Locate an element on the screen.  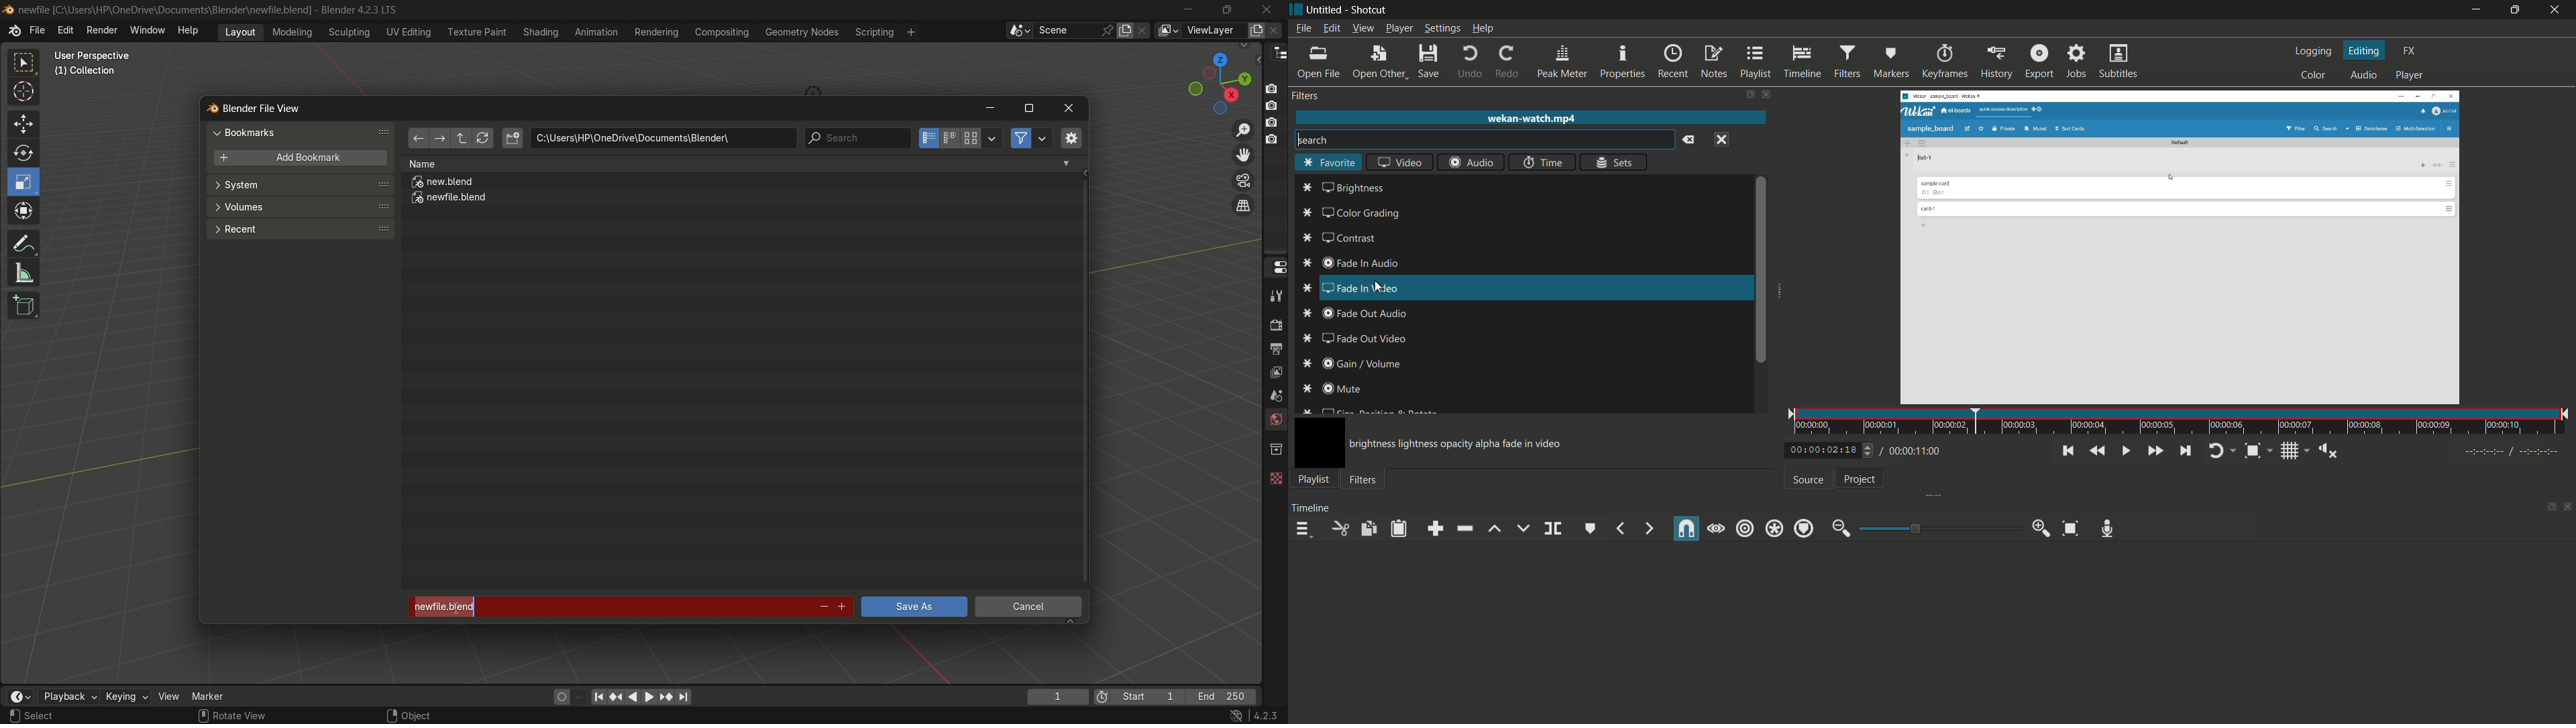
brightness is located at coordinates (1352, 188).